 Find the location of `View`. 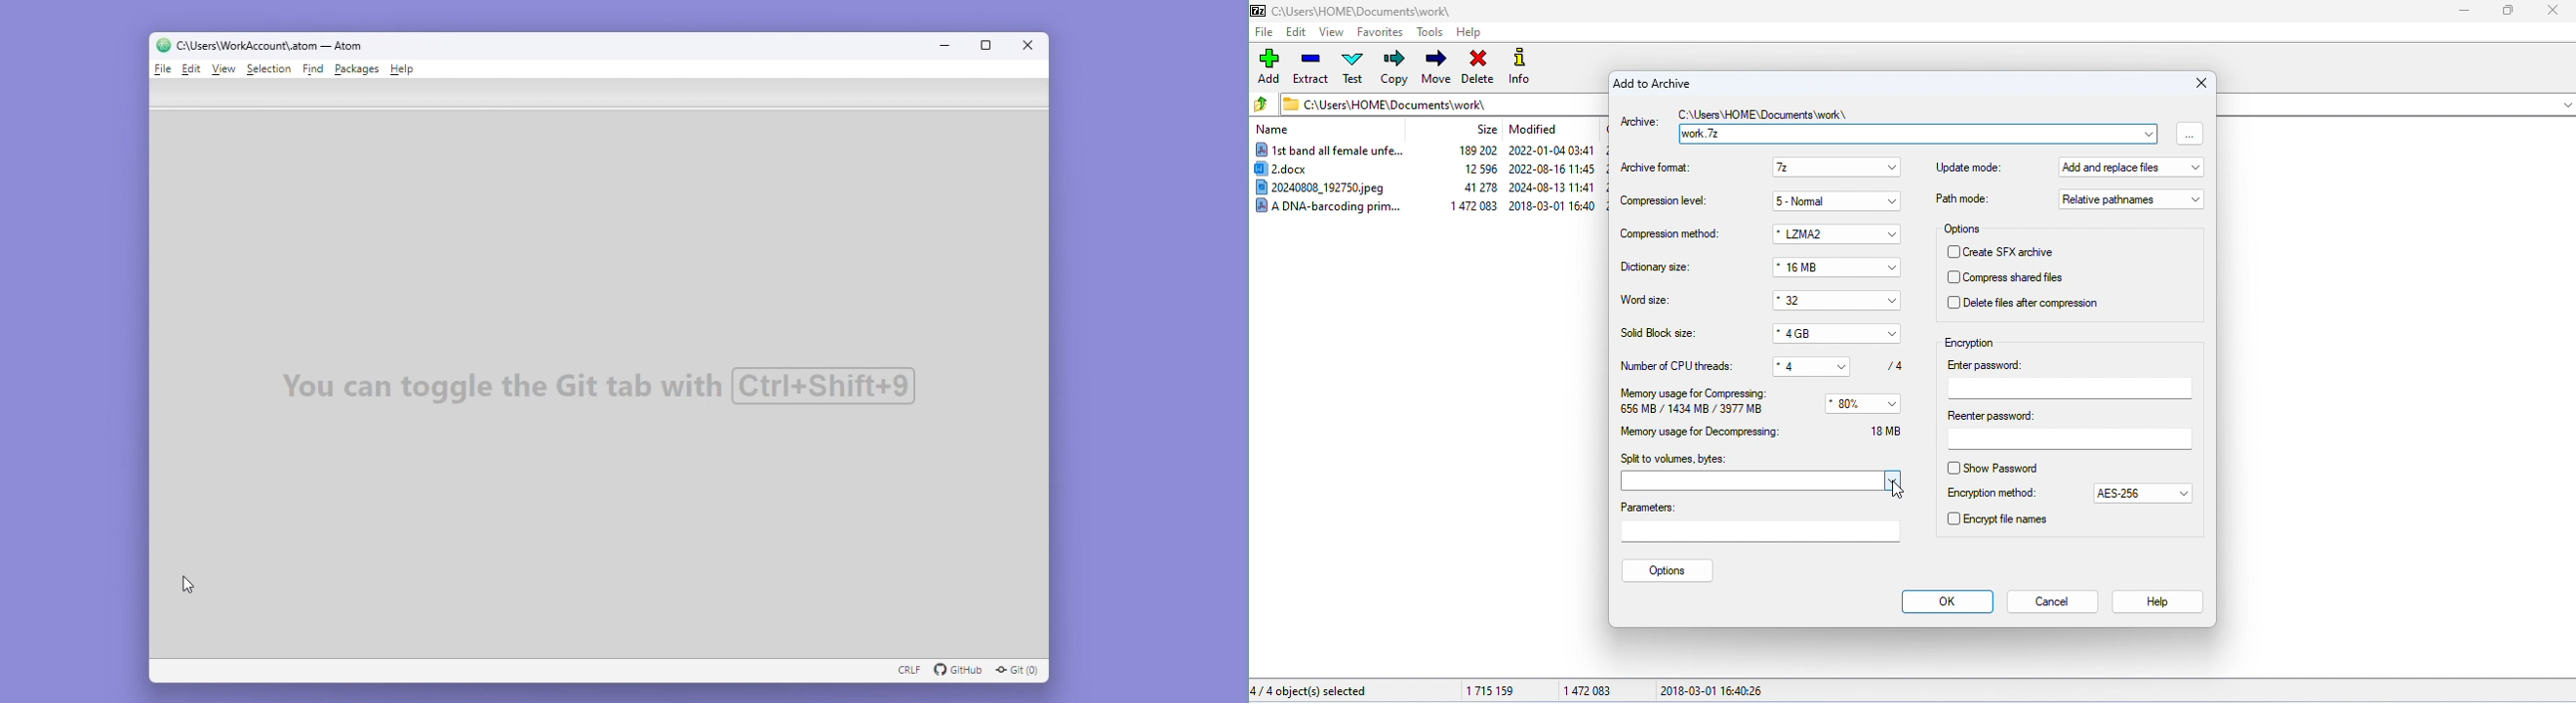

View is located at coordinates (226, 70).